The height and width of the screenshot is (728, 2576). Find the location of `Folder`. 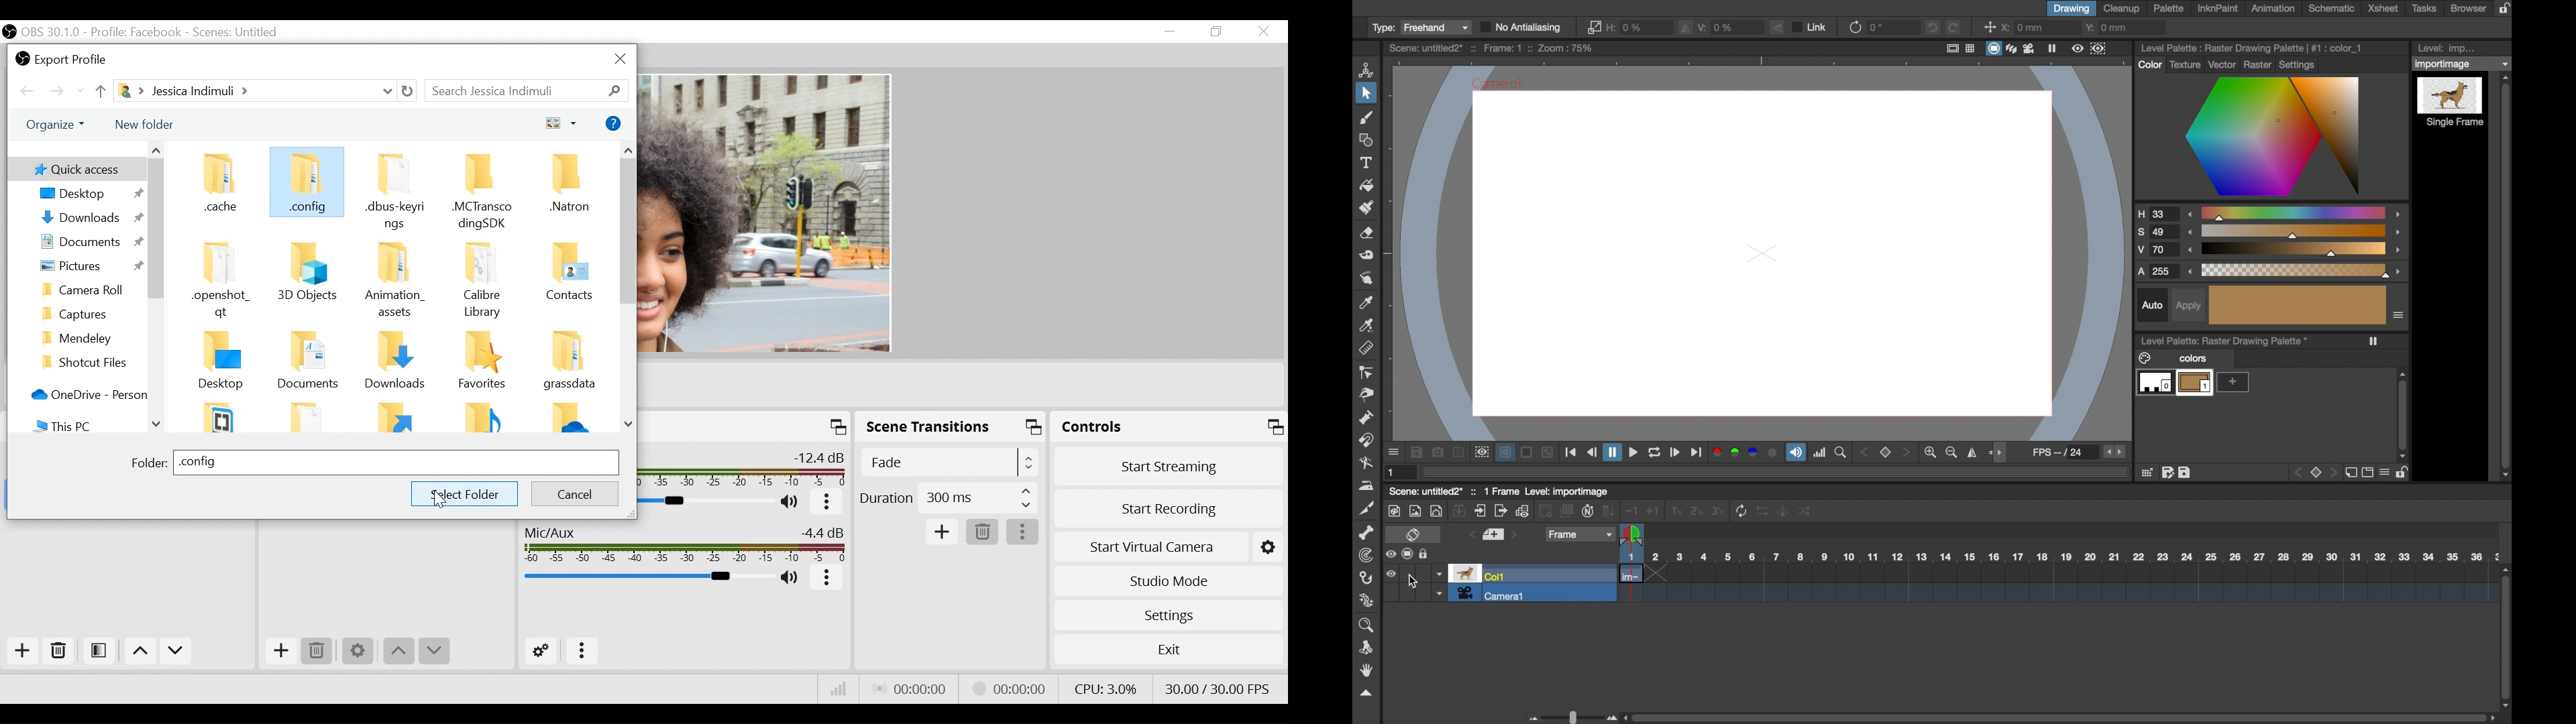

Folder is located at coordinates (566, 190).